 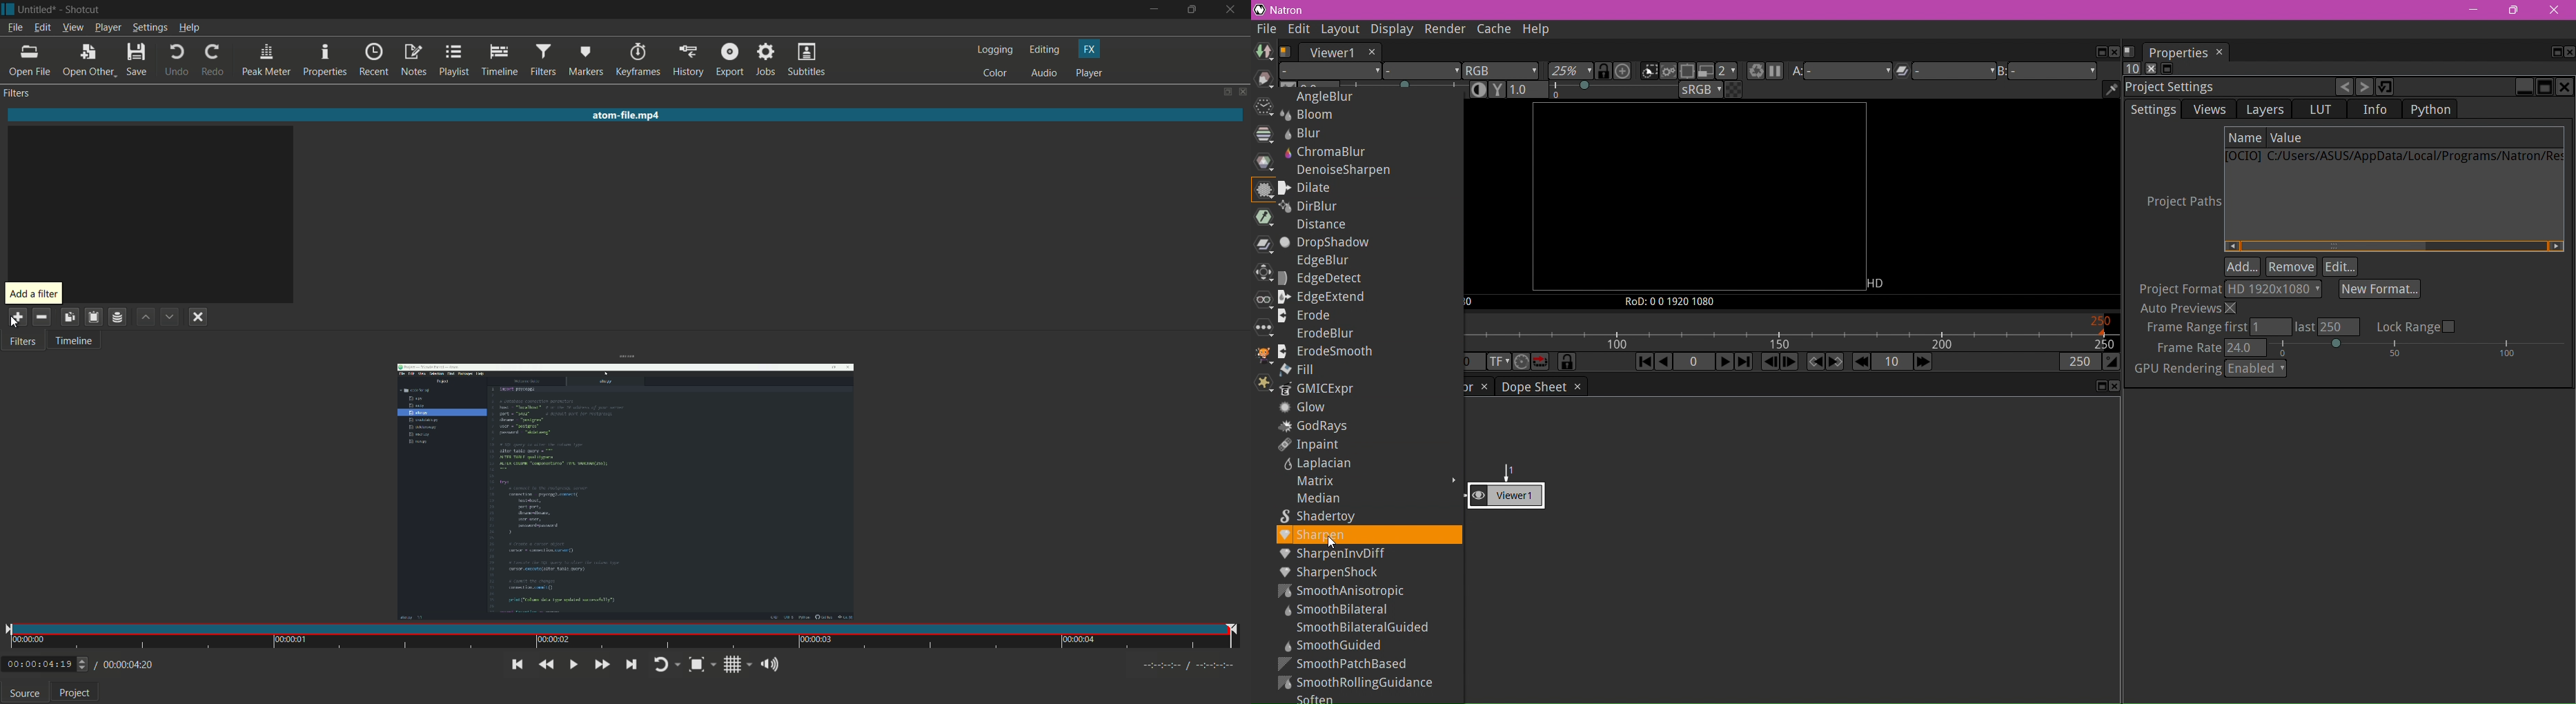 What do you see at coordinates (72, 28) in the screenshot?
I see `view menu` at bounding box center [72, 28].